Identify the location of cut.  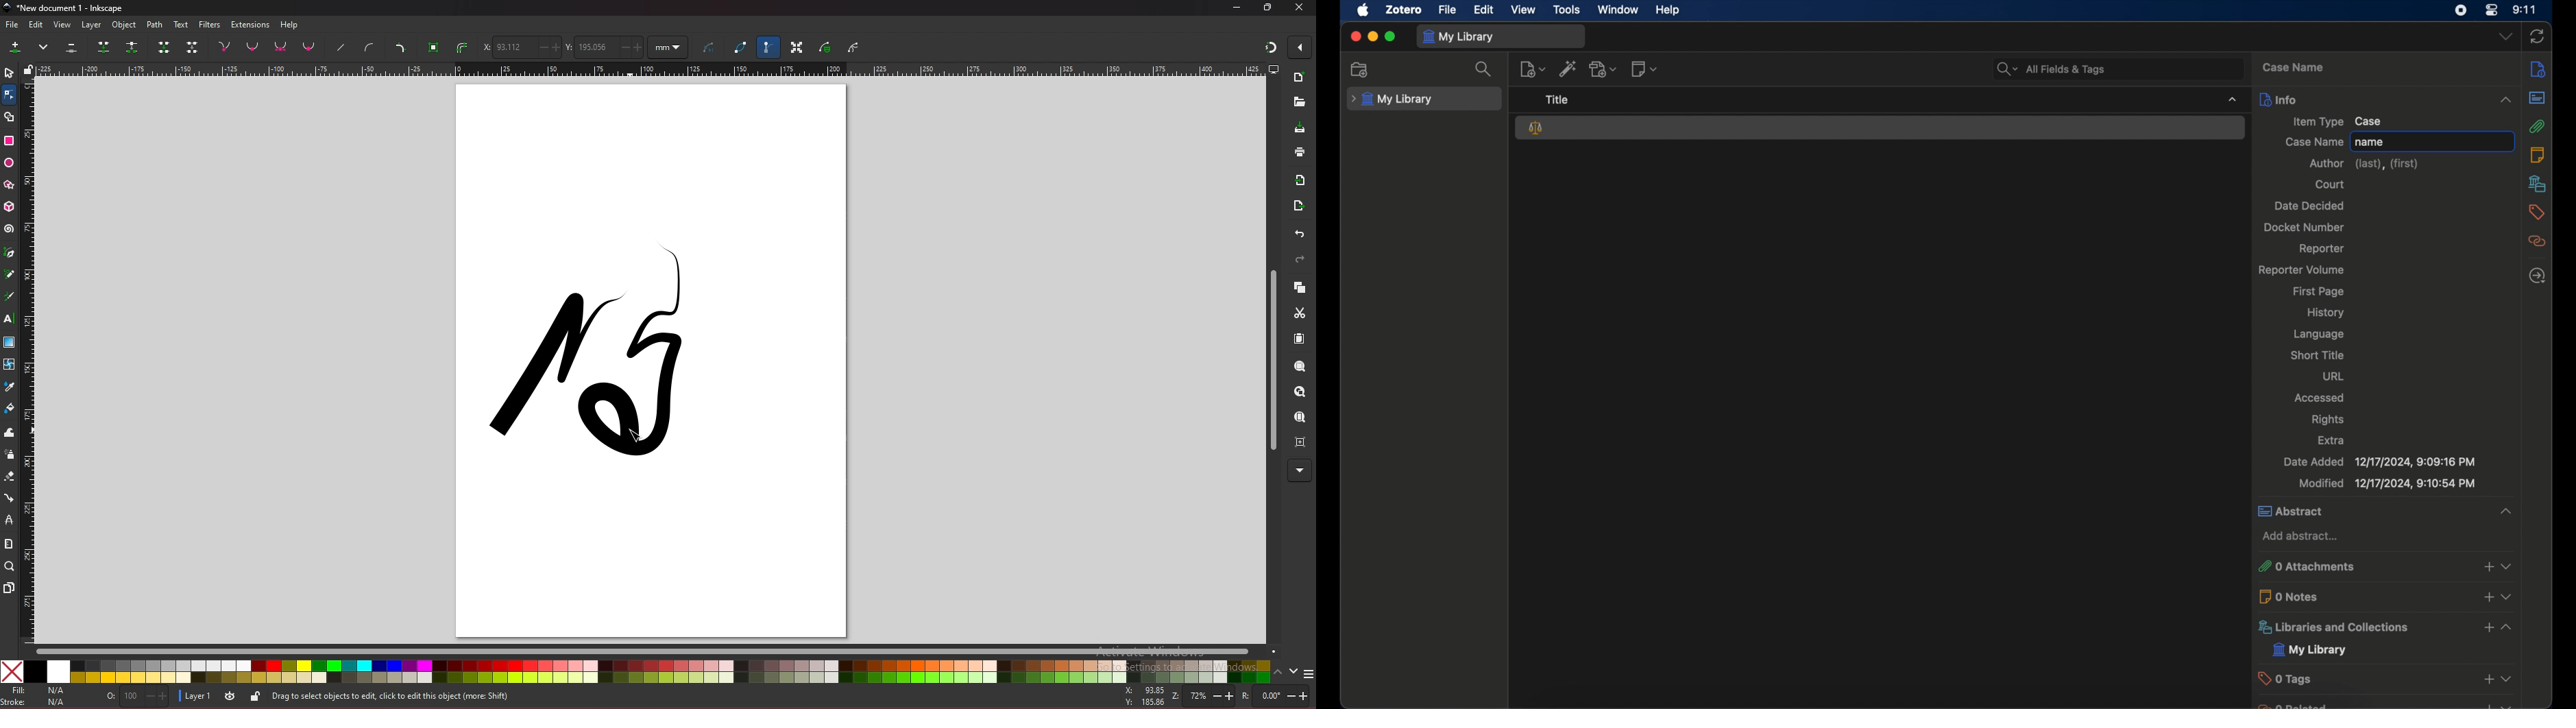
(1300, 313).